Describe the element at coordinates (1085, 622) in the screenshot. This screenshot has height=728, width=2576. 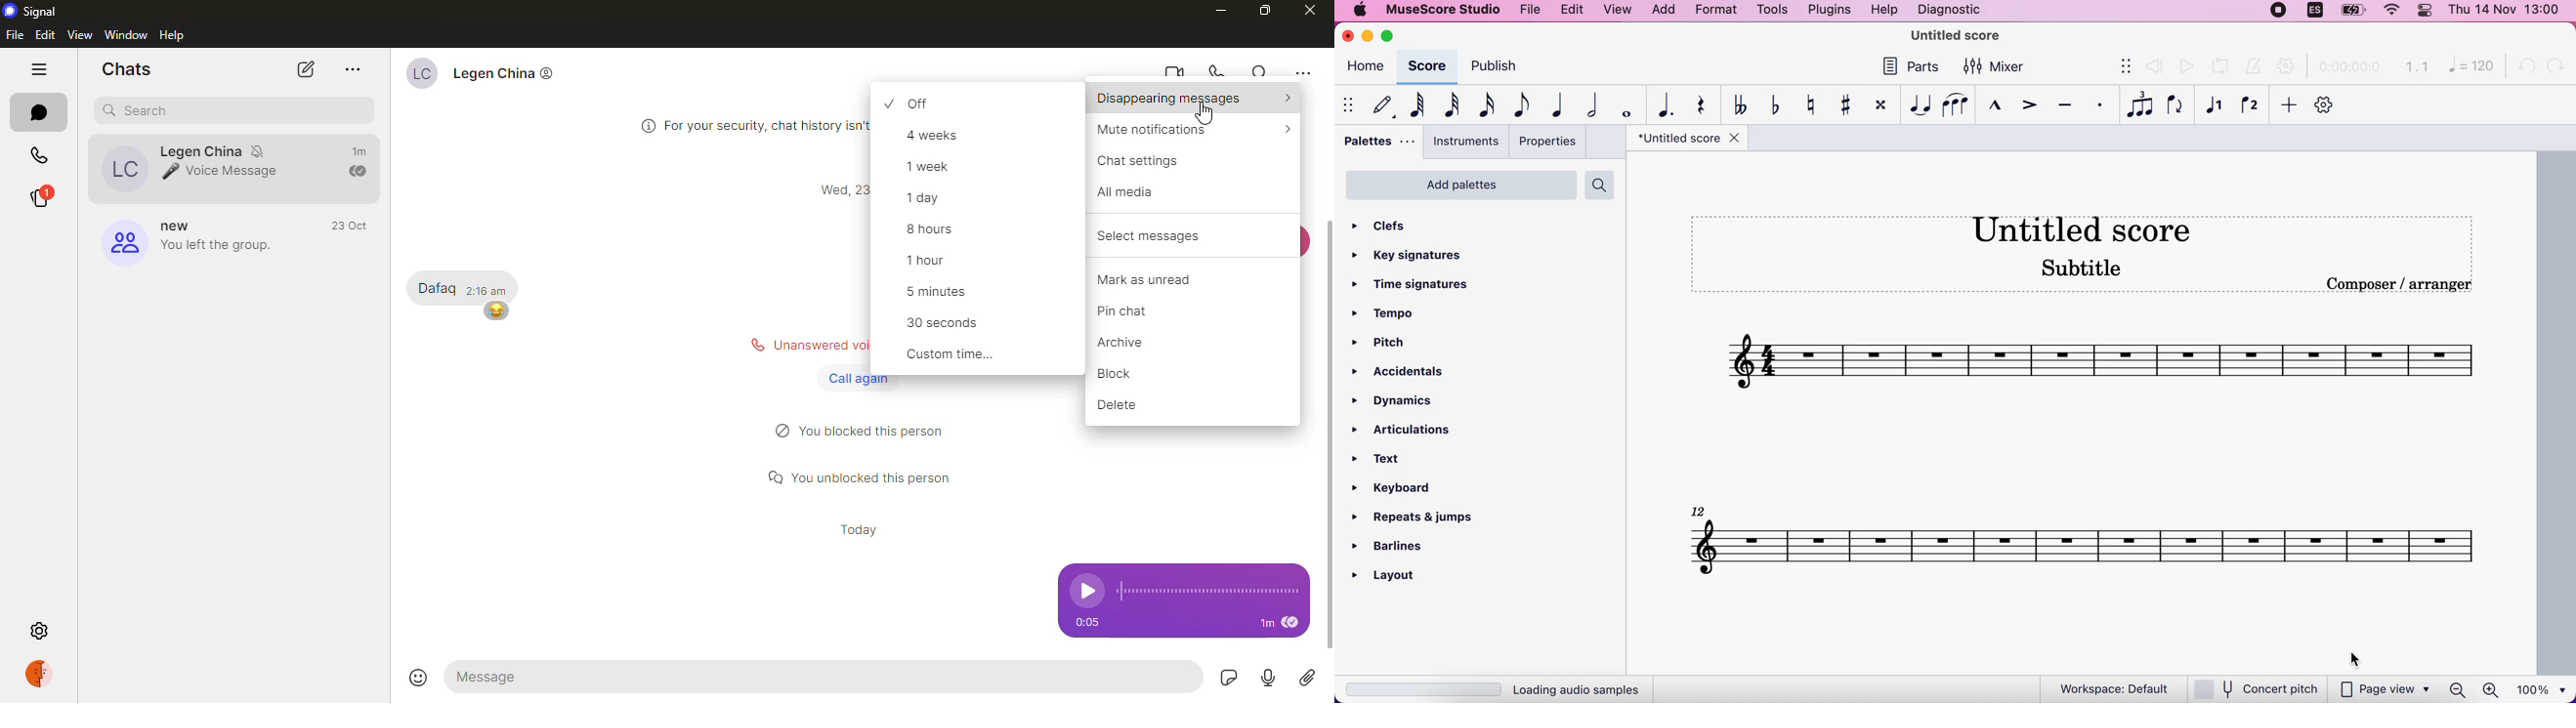
I see `time` at that location.